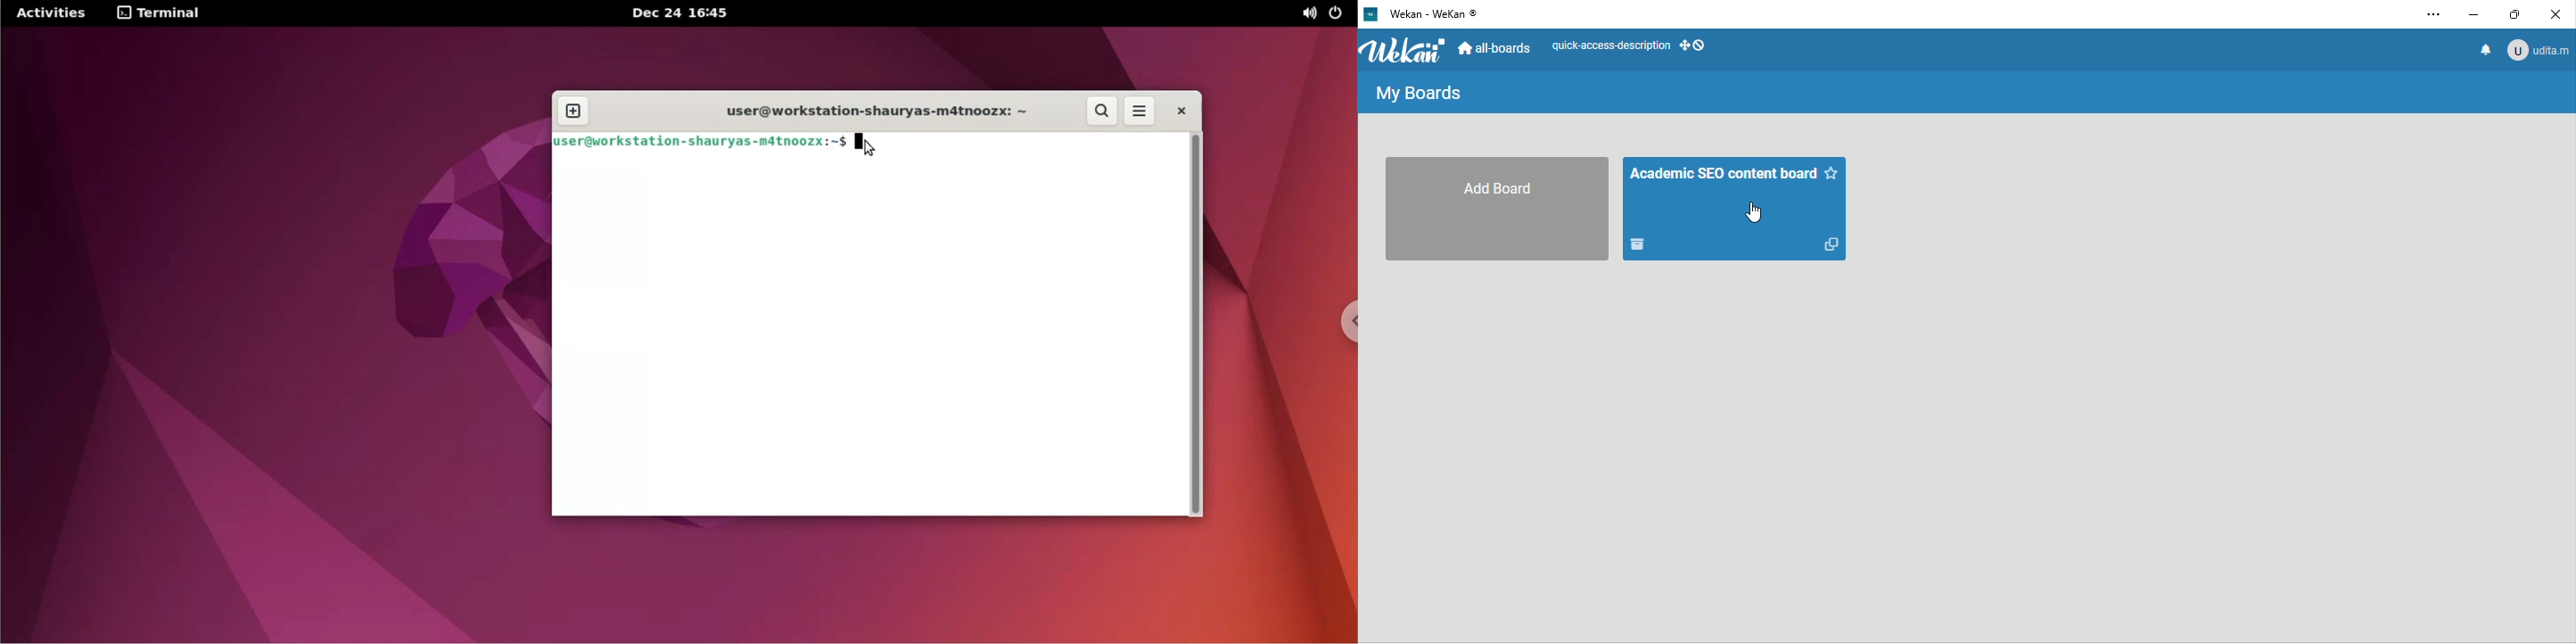 Image resolution: width=2576 pixels, height=644 pixels. Describe the element at coordinates (2433, 13) in the screenshot. I see `options` at that location.